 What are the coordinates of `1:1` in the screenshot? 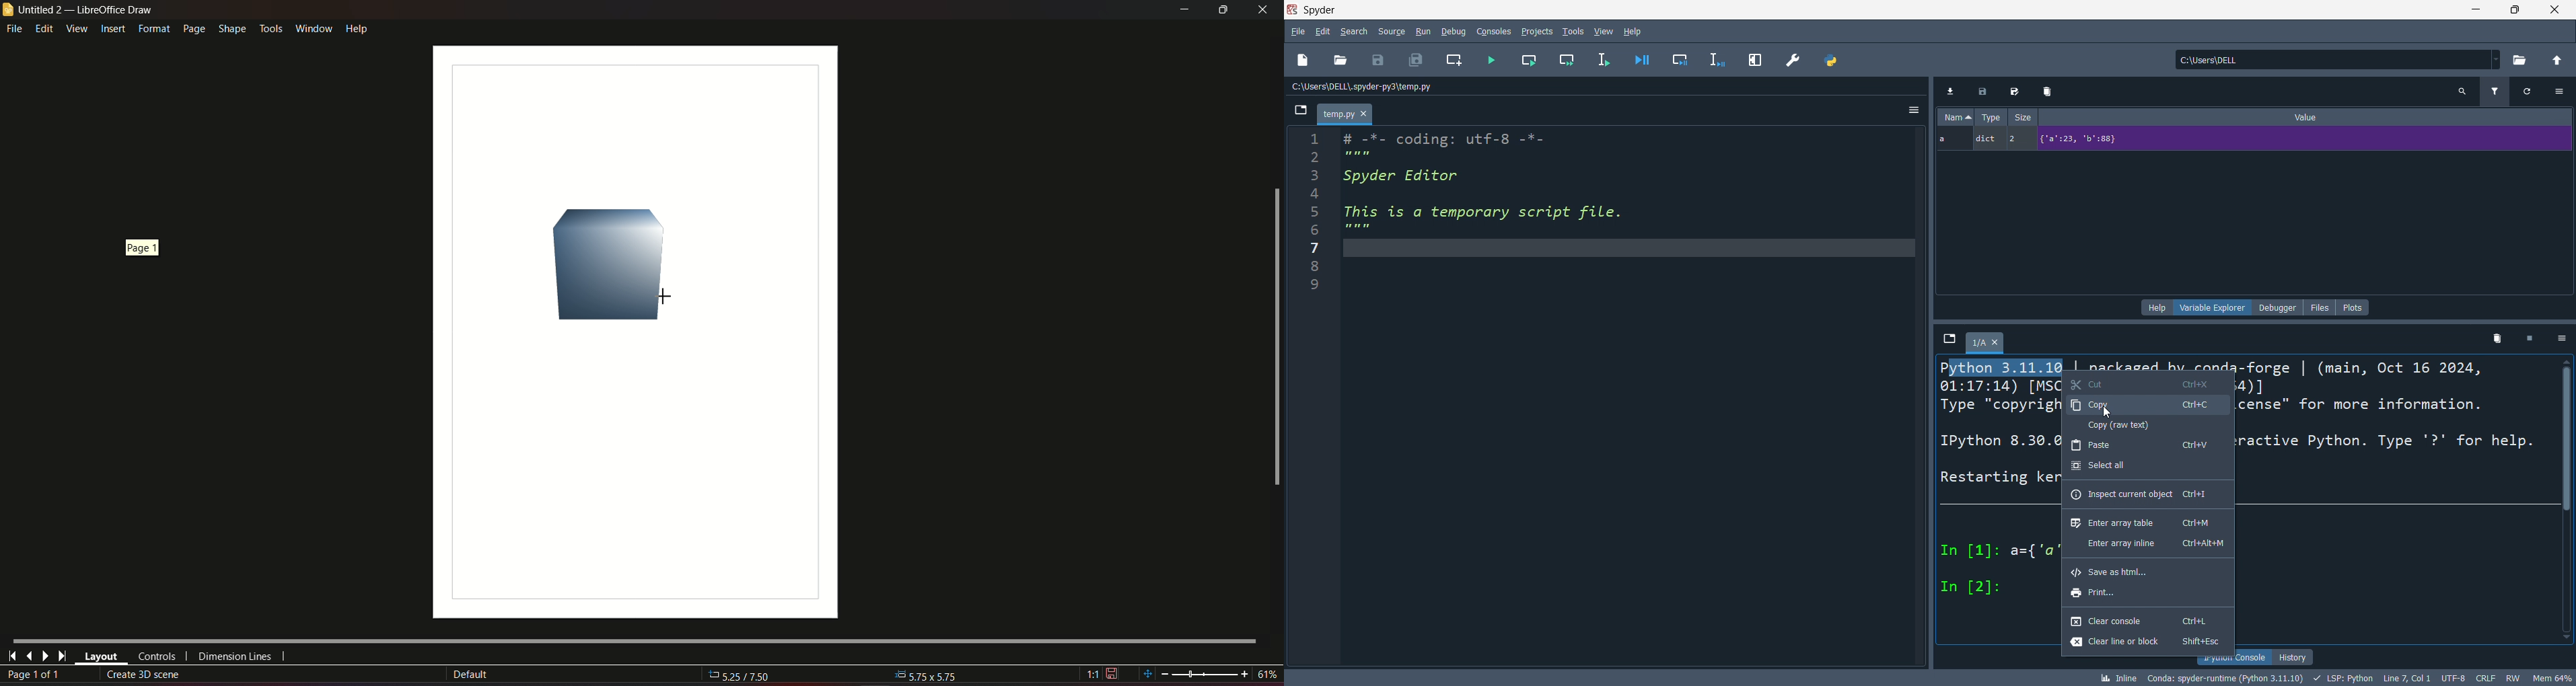 It's located at (1103, 674).